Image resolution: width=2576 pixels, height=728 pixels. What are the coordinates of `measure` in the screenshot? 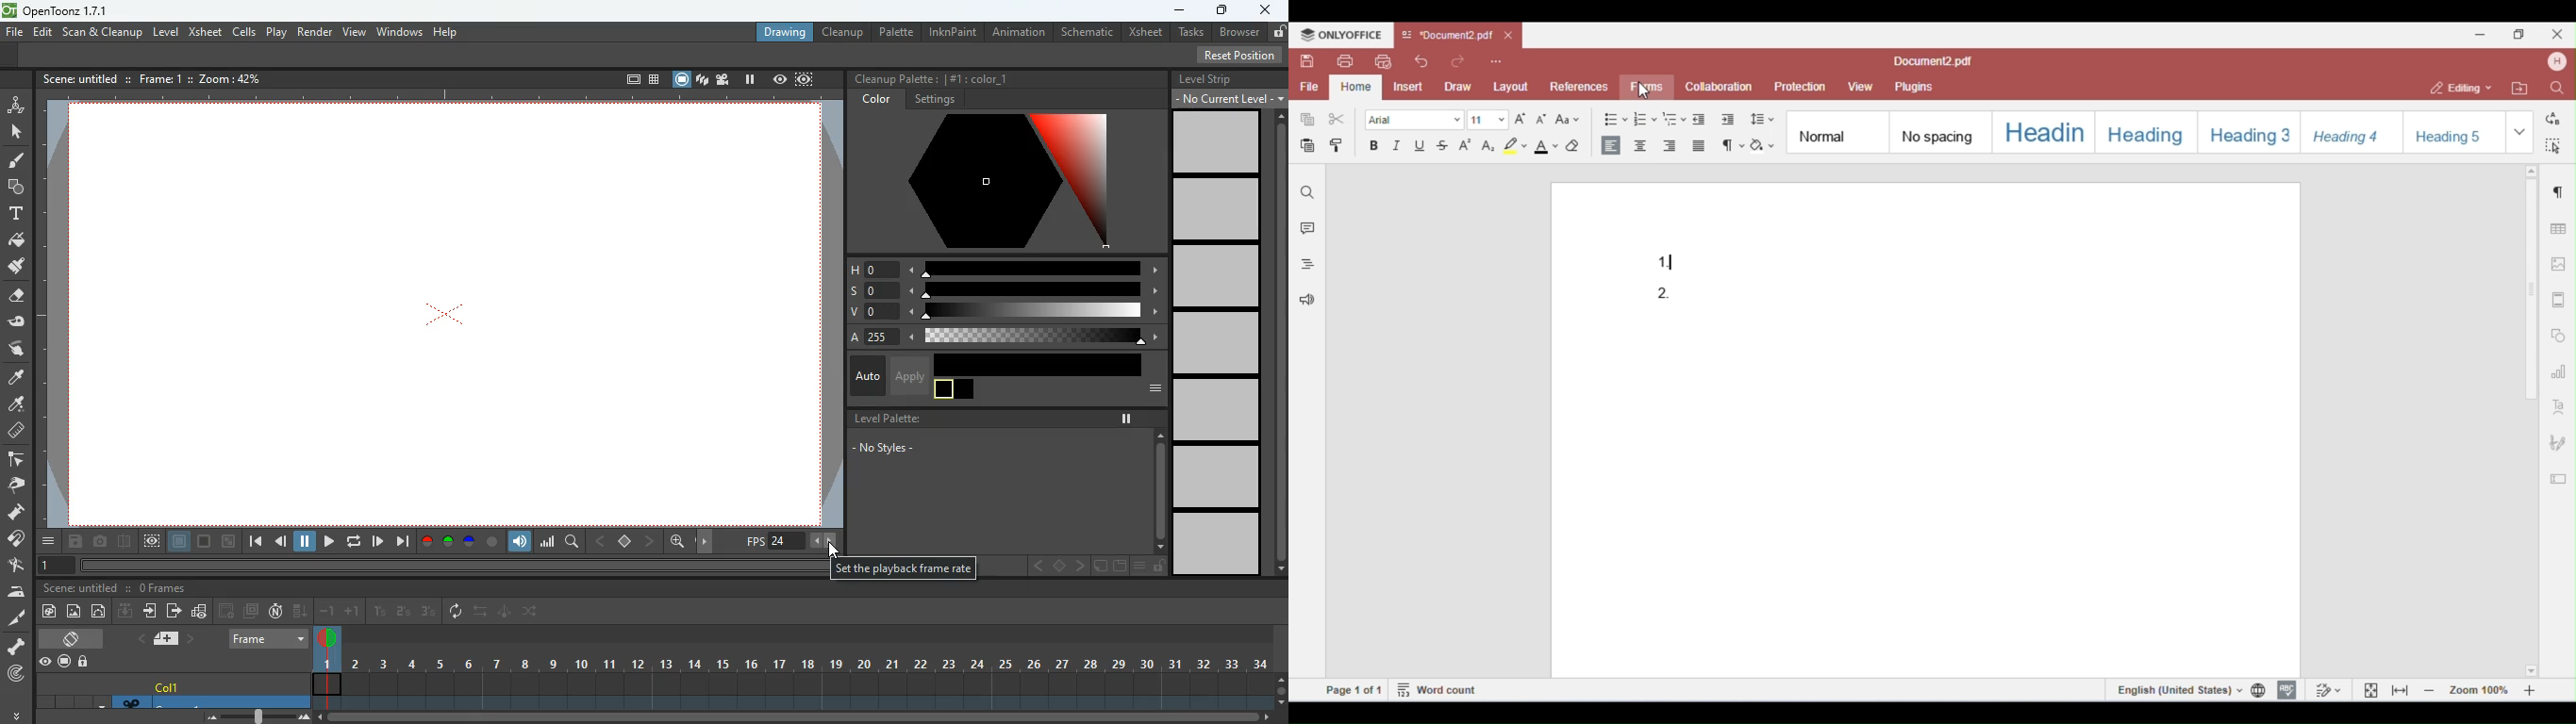 It's located at (13, 432).